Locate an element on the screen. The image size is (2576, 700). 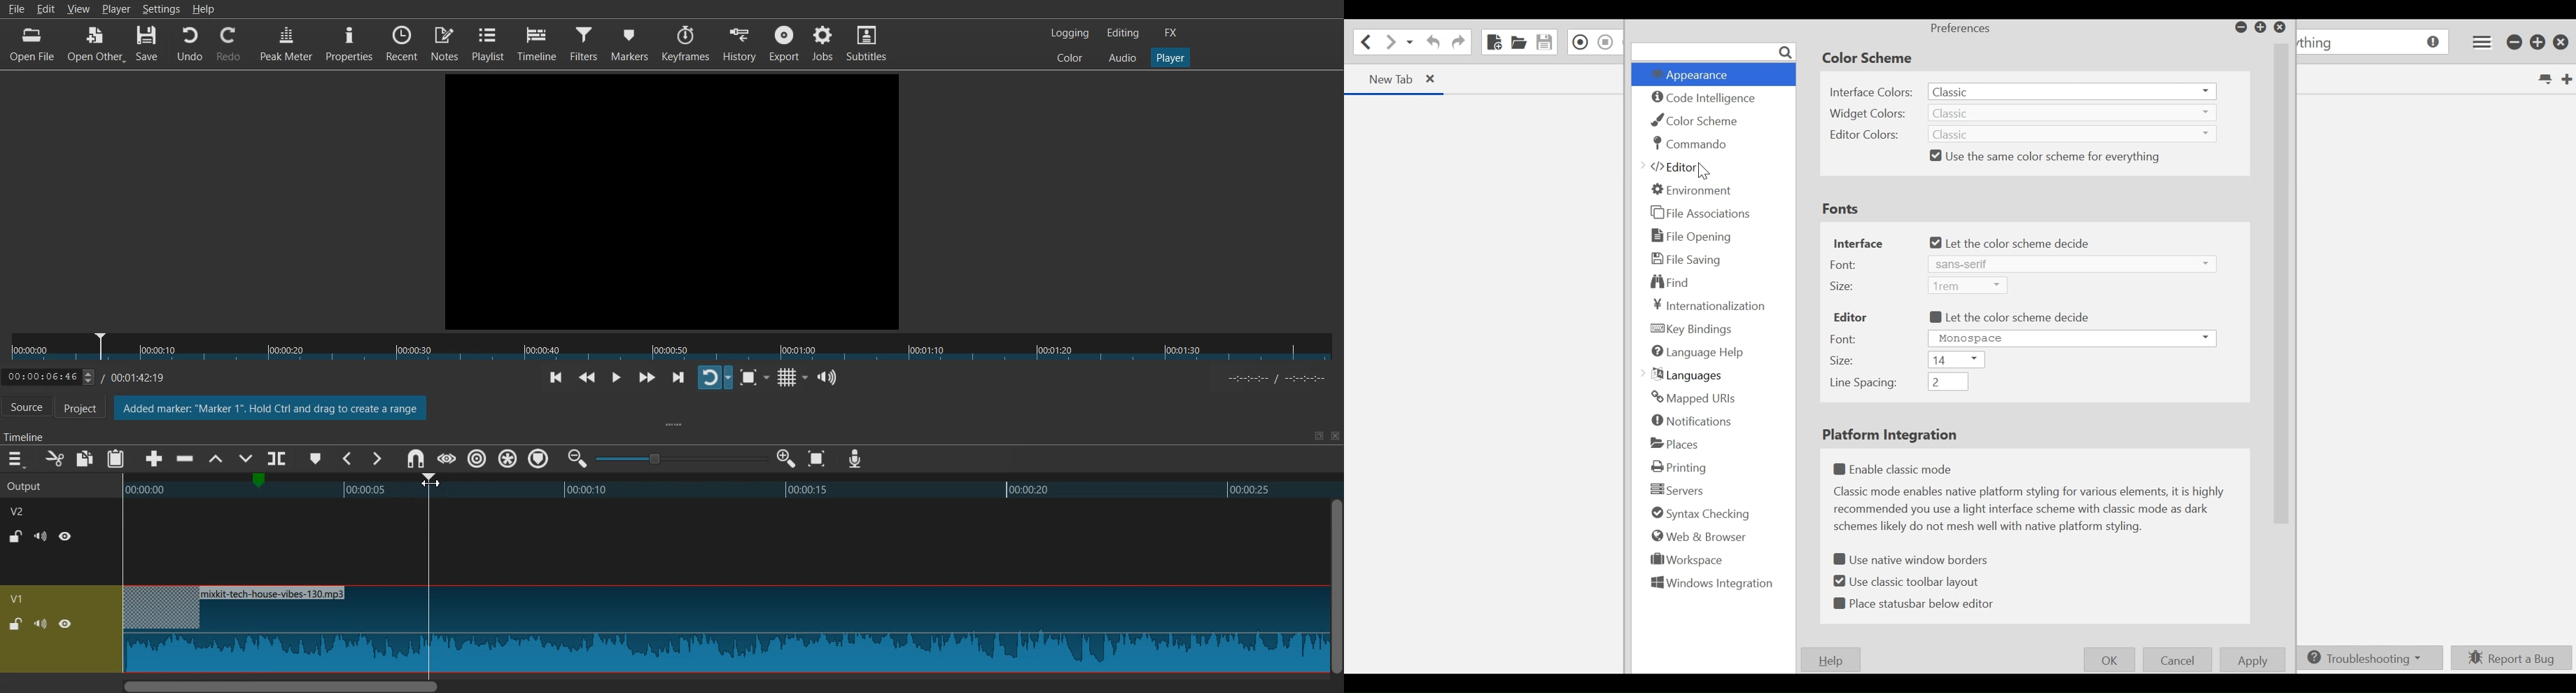
Printing is located at coordinates (1680, 467).